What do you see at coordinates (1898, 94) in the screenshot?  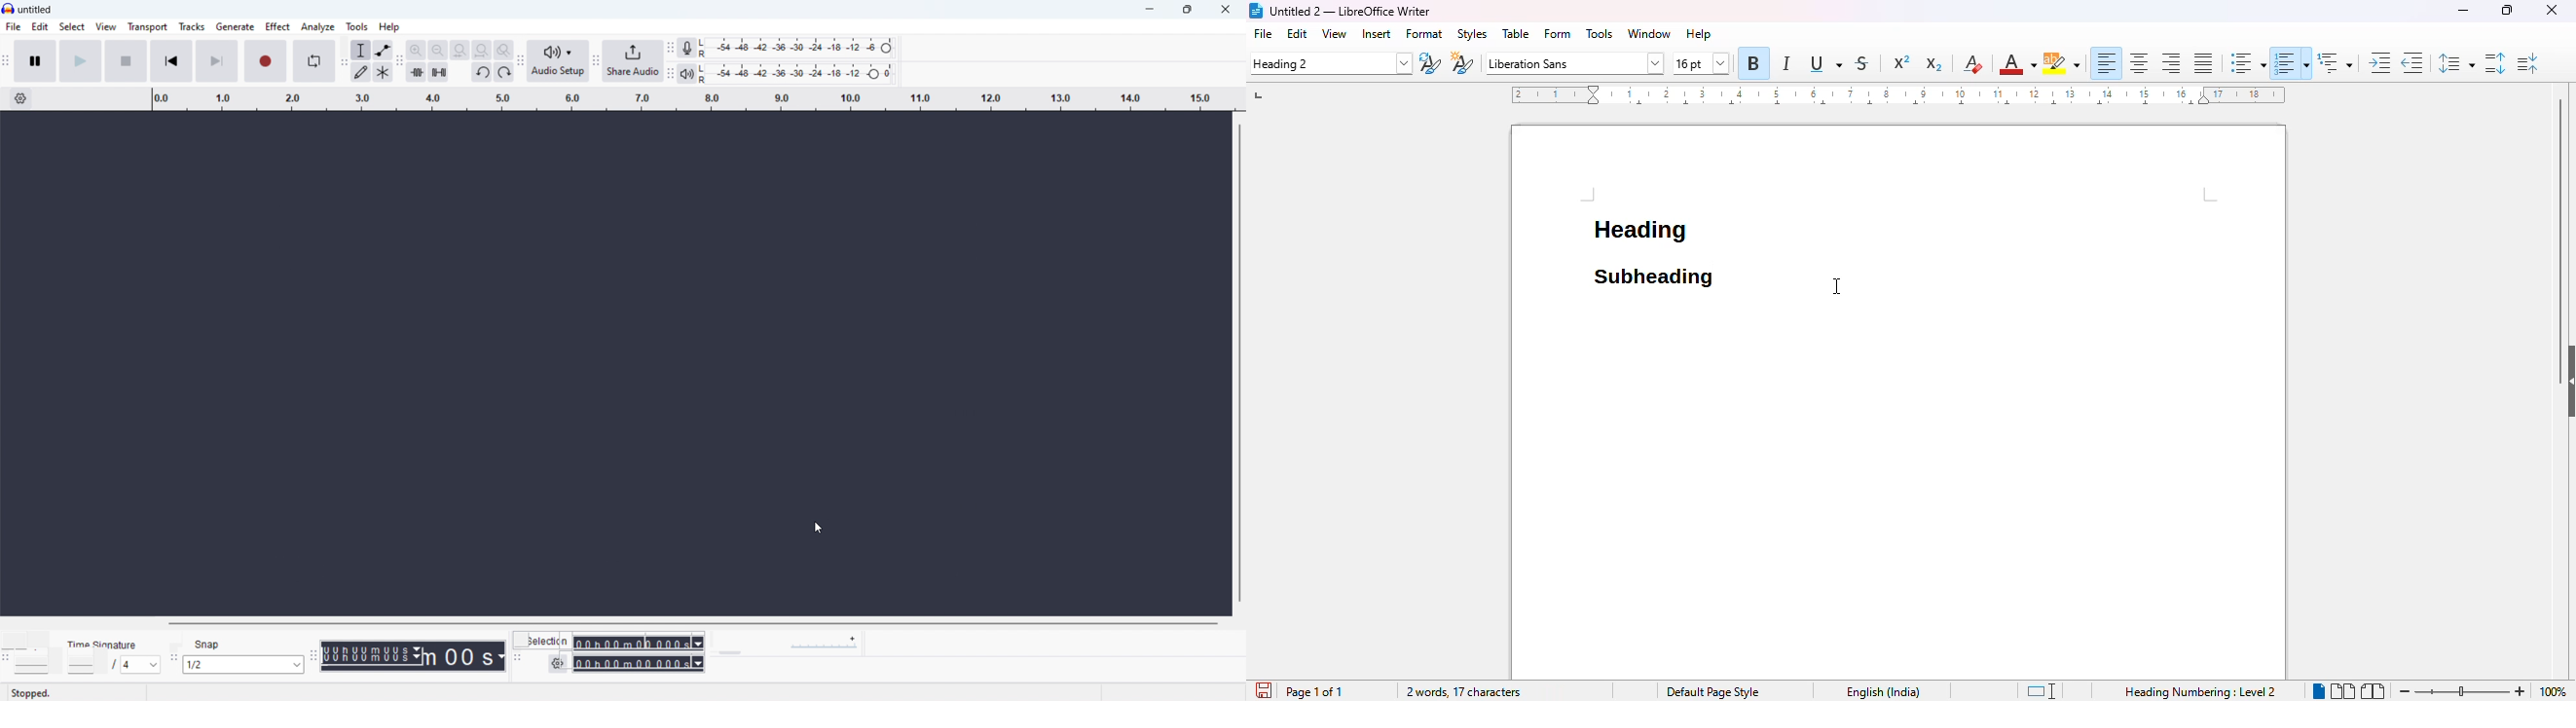 I see `ruler` at bounding box center [1898, 94].